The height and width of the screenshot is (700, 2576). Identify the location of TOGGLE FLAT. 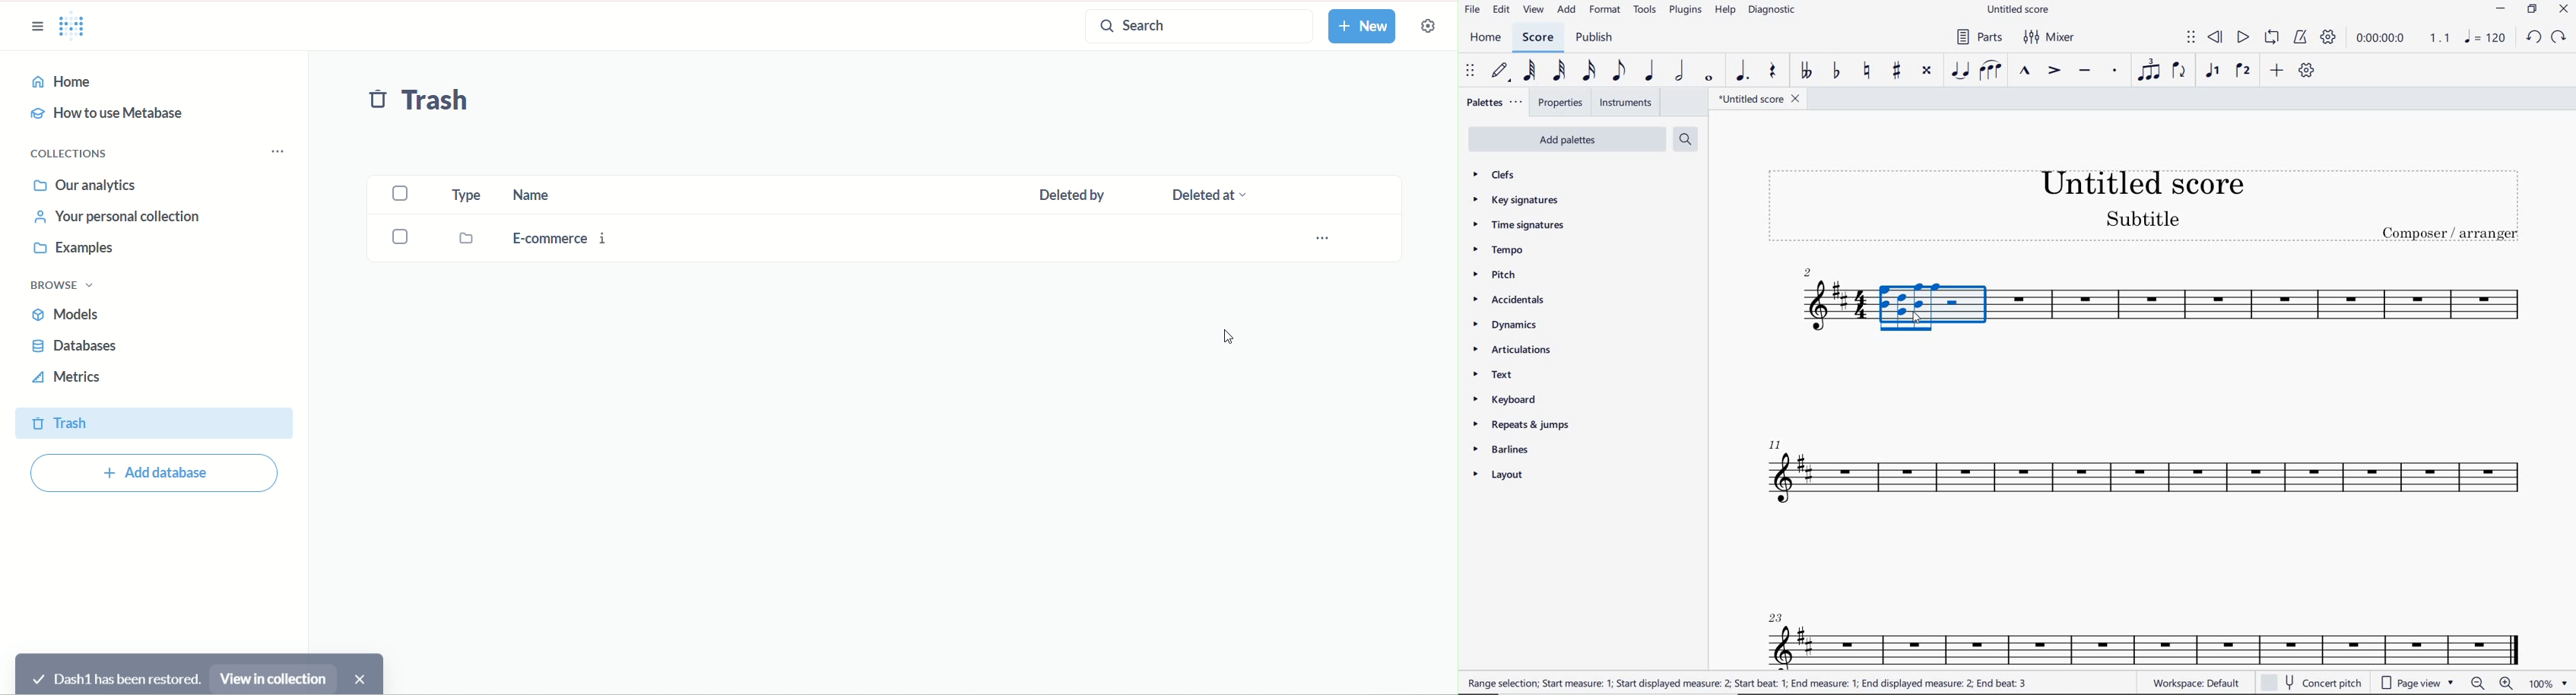
(1837, 72).